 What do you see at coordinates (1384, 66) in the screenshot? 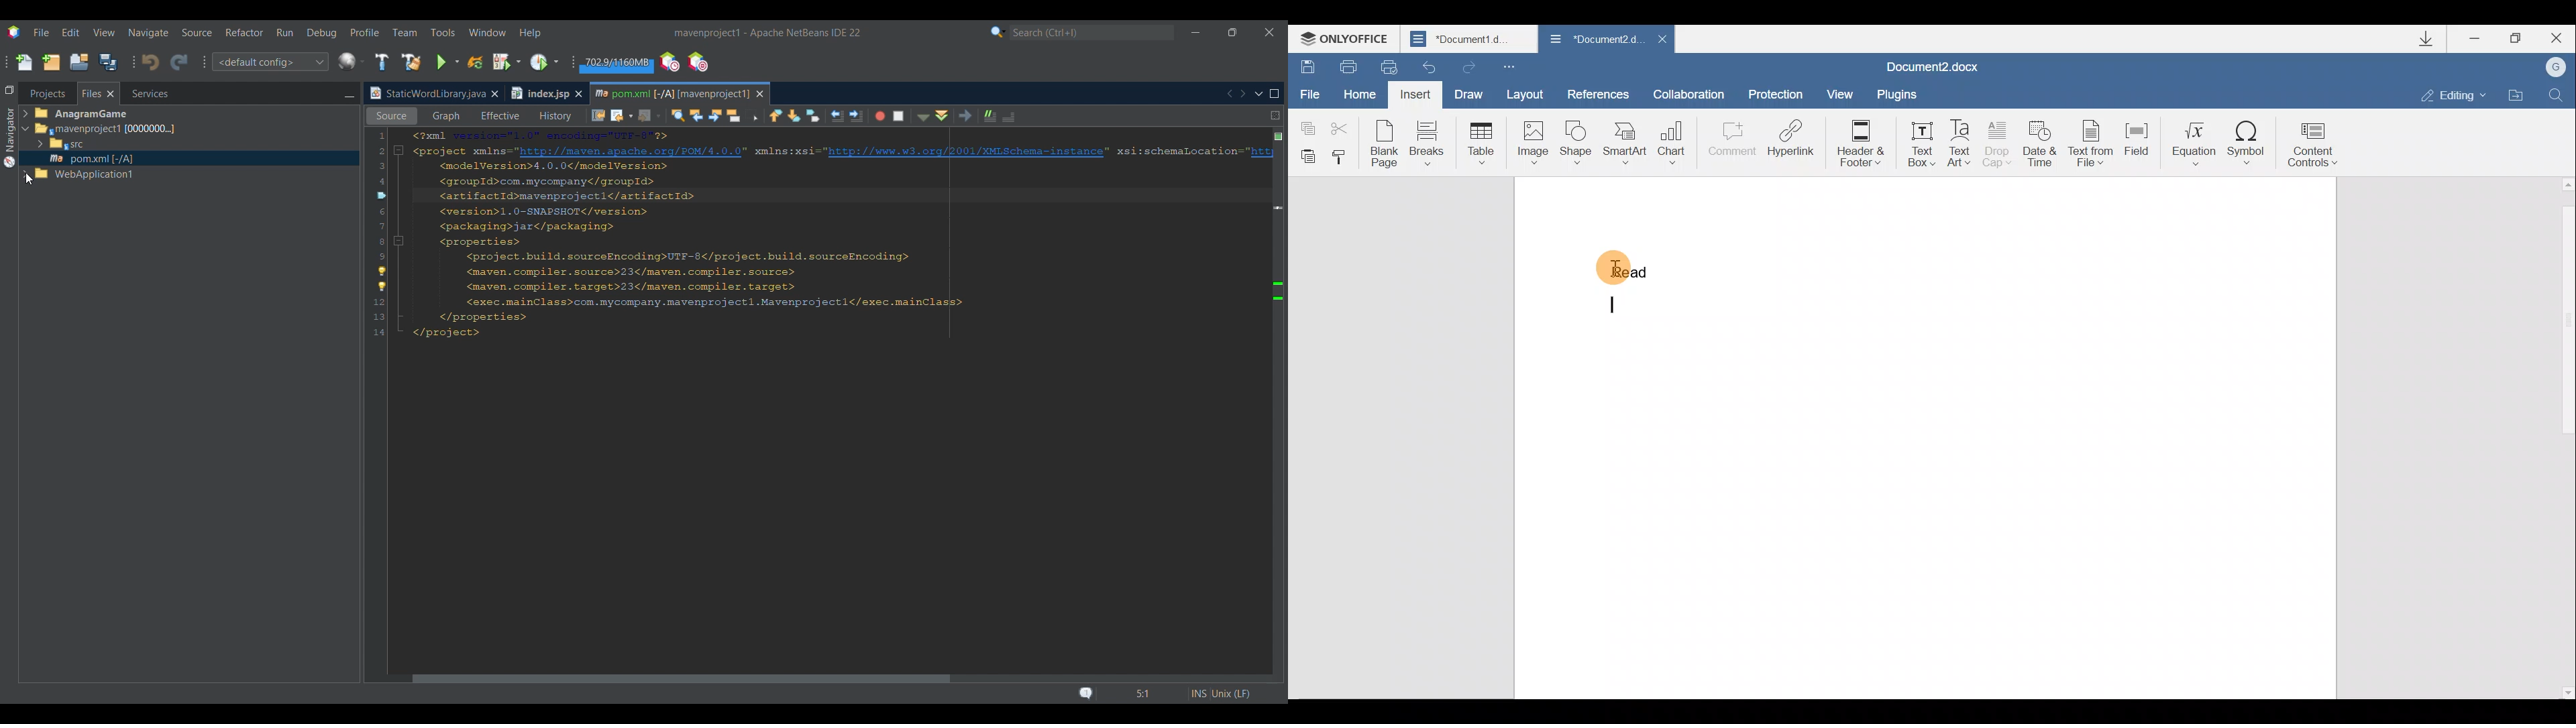
I see `Quick print` at bounding box center [1384, 66].